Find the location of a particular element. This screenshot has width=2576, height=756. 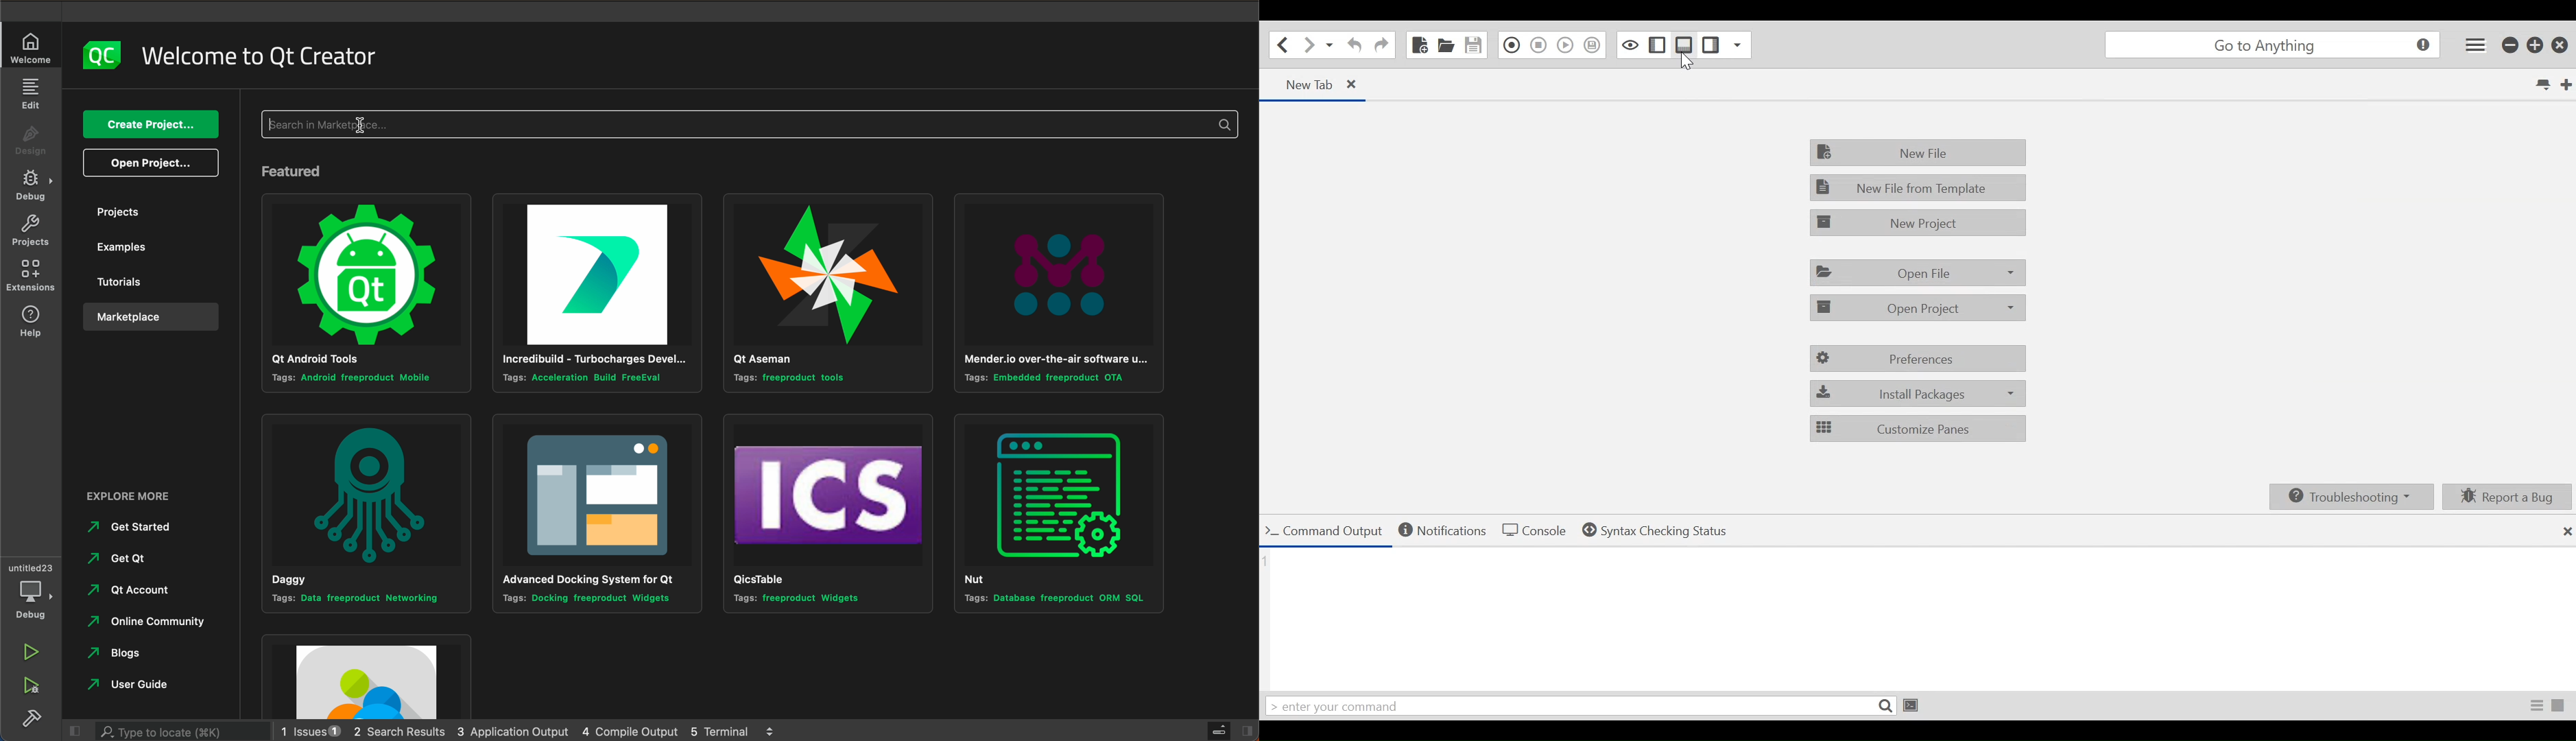

 is located at coordinates (134, 496).